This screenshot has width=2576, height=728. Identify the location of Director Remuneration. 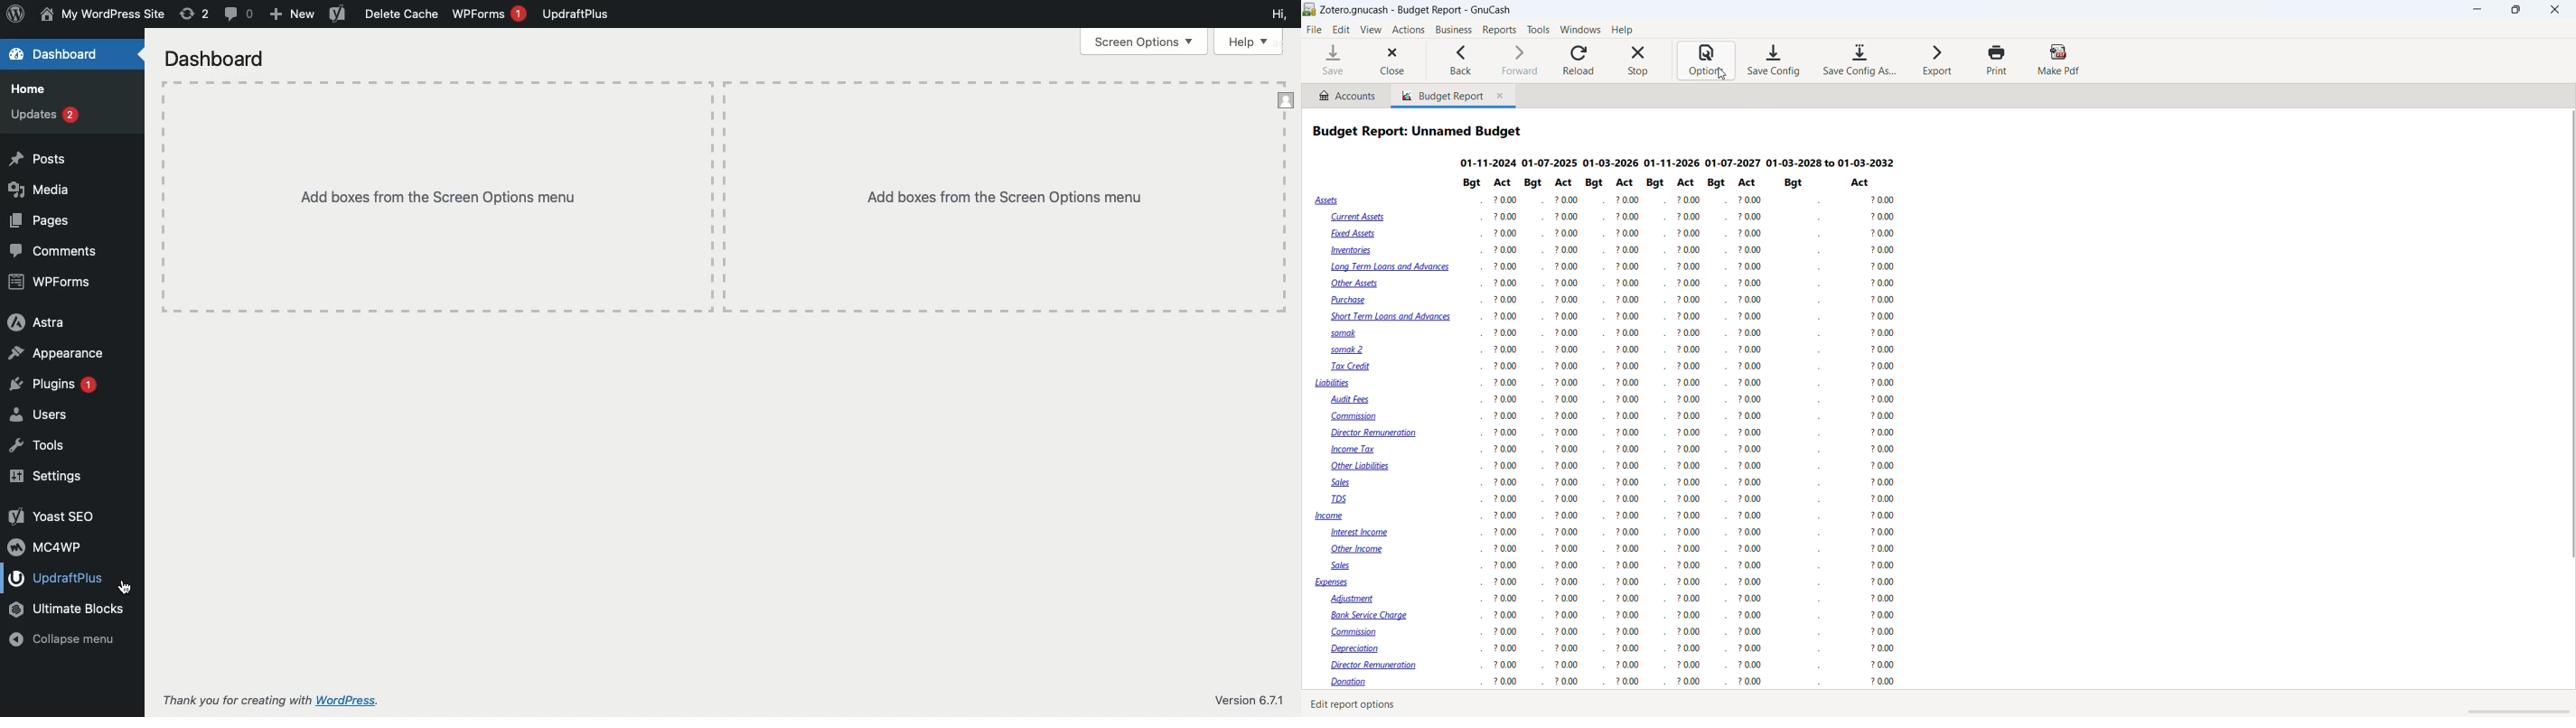
(1375, 434).